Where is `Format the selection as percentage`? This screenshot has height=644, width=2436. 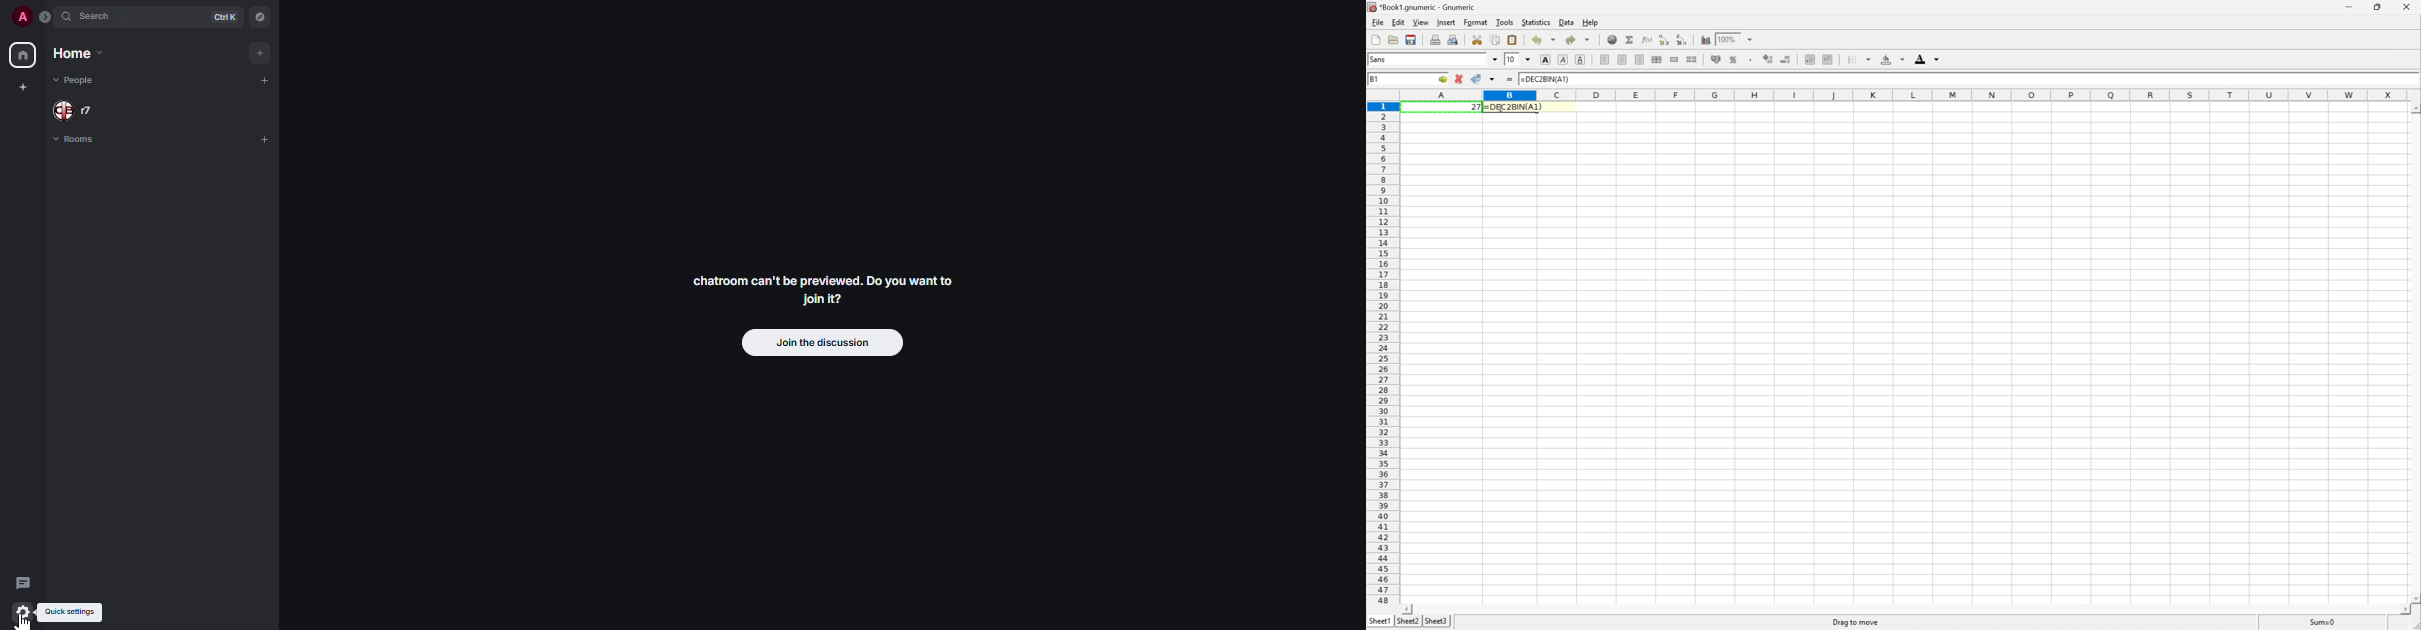
Format the selection as percentage is located at coordinates (1733, 59).